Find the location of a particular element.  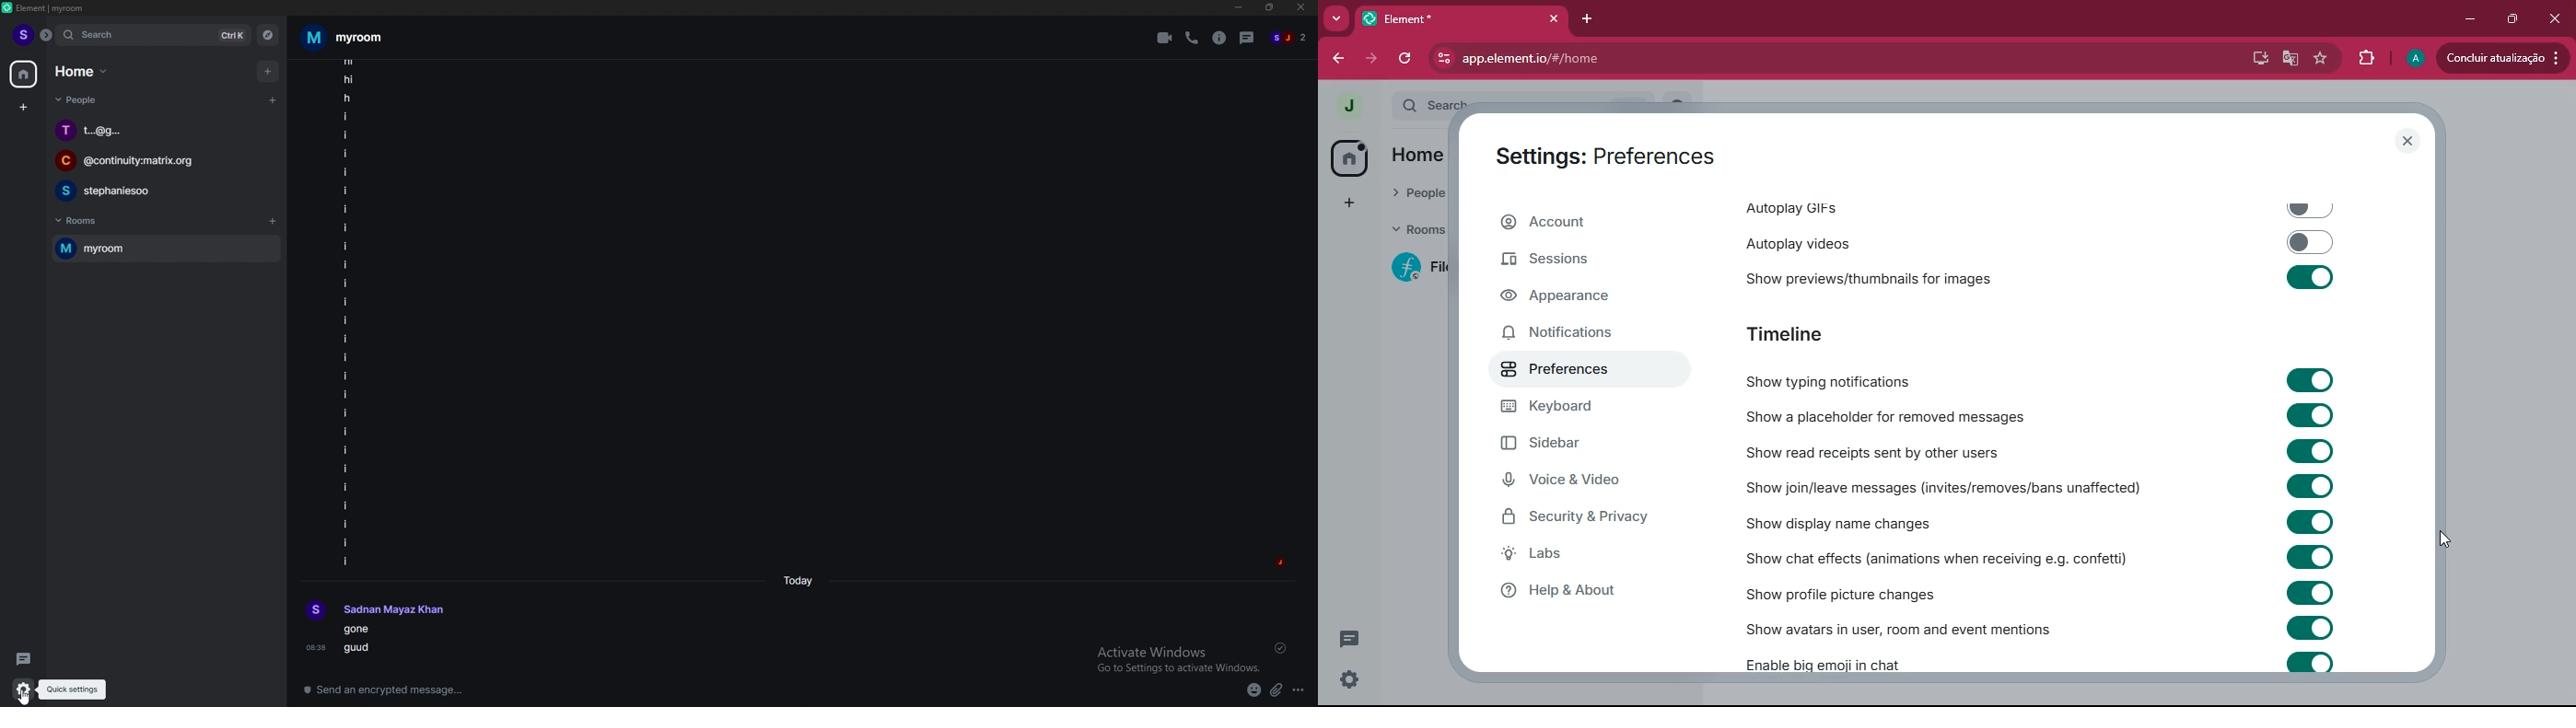

attachments is located at coordinates (1277, 691).